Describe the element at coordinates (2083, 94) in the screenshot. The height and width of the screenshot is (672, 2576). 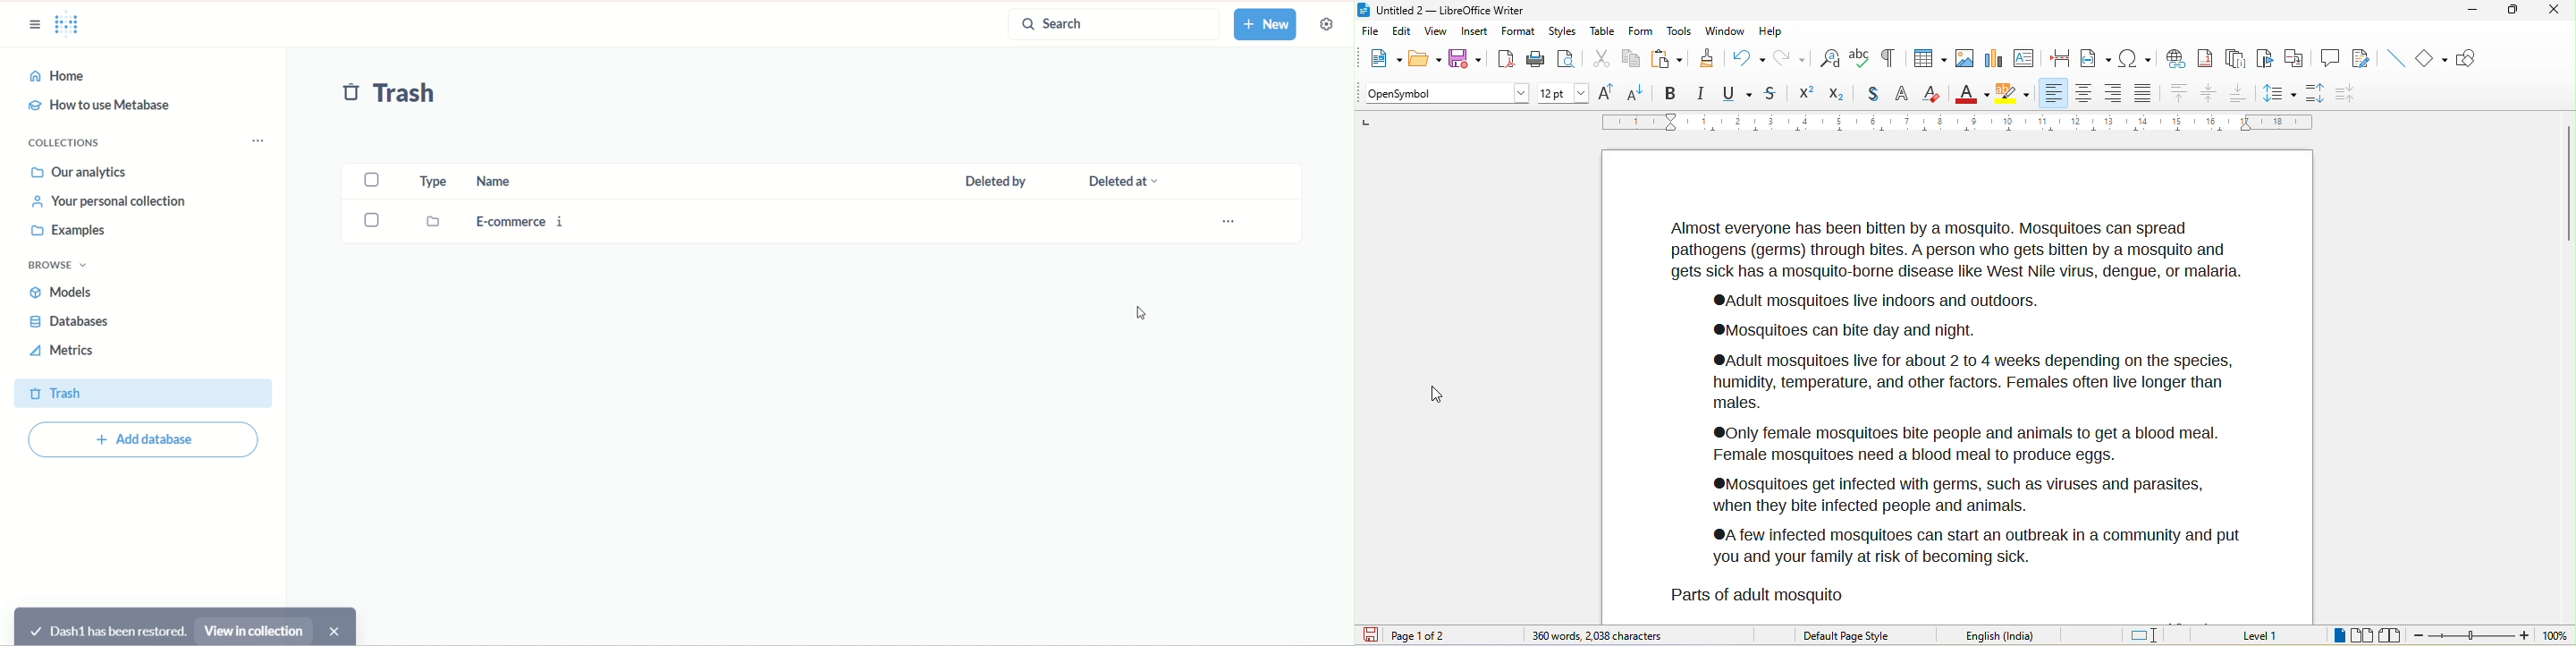
I see `align center` at that location.